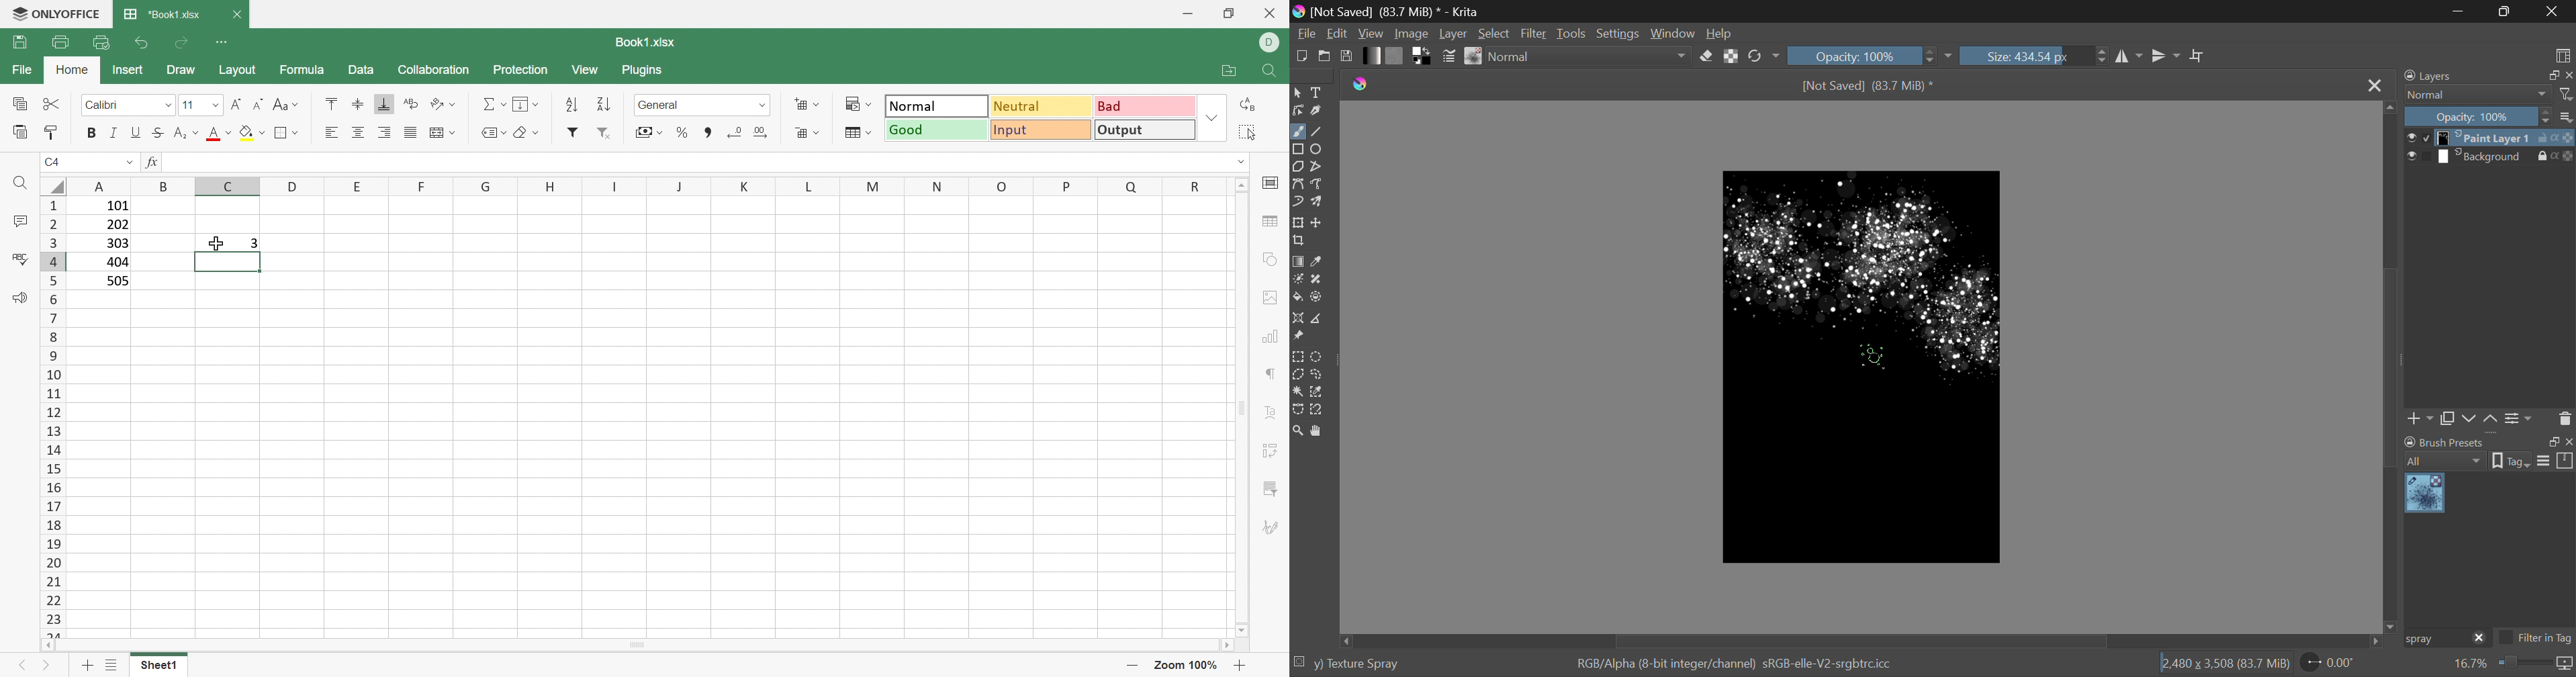 The width and height of the screenshot is (2576, 700). Describe the element at coordinates (1243, 406) in the screenshot. I see `Scroll Bar settings` at that location.